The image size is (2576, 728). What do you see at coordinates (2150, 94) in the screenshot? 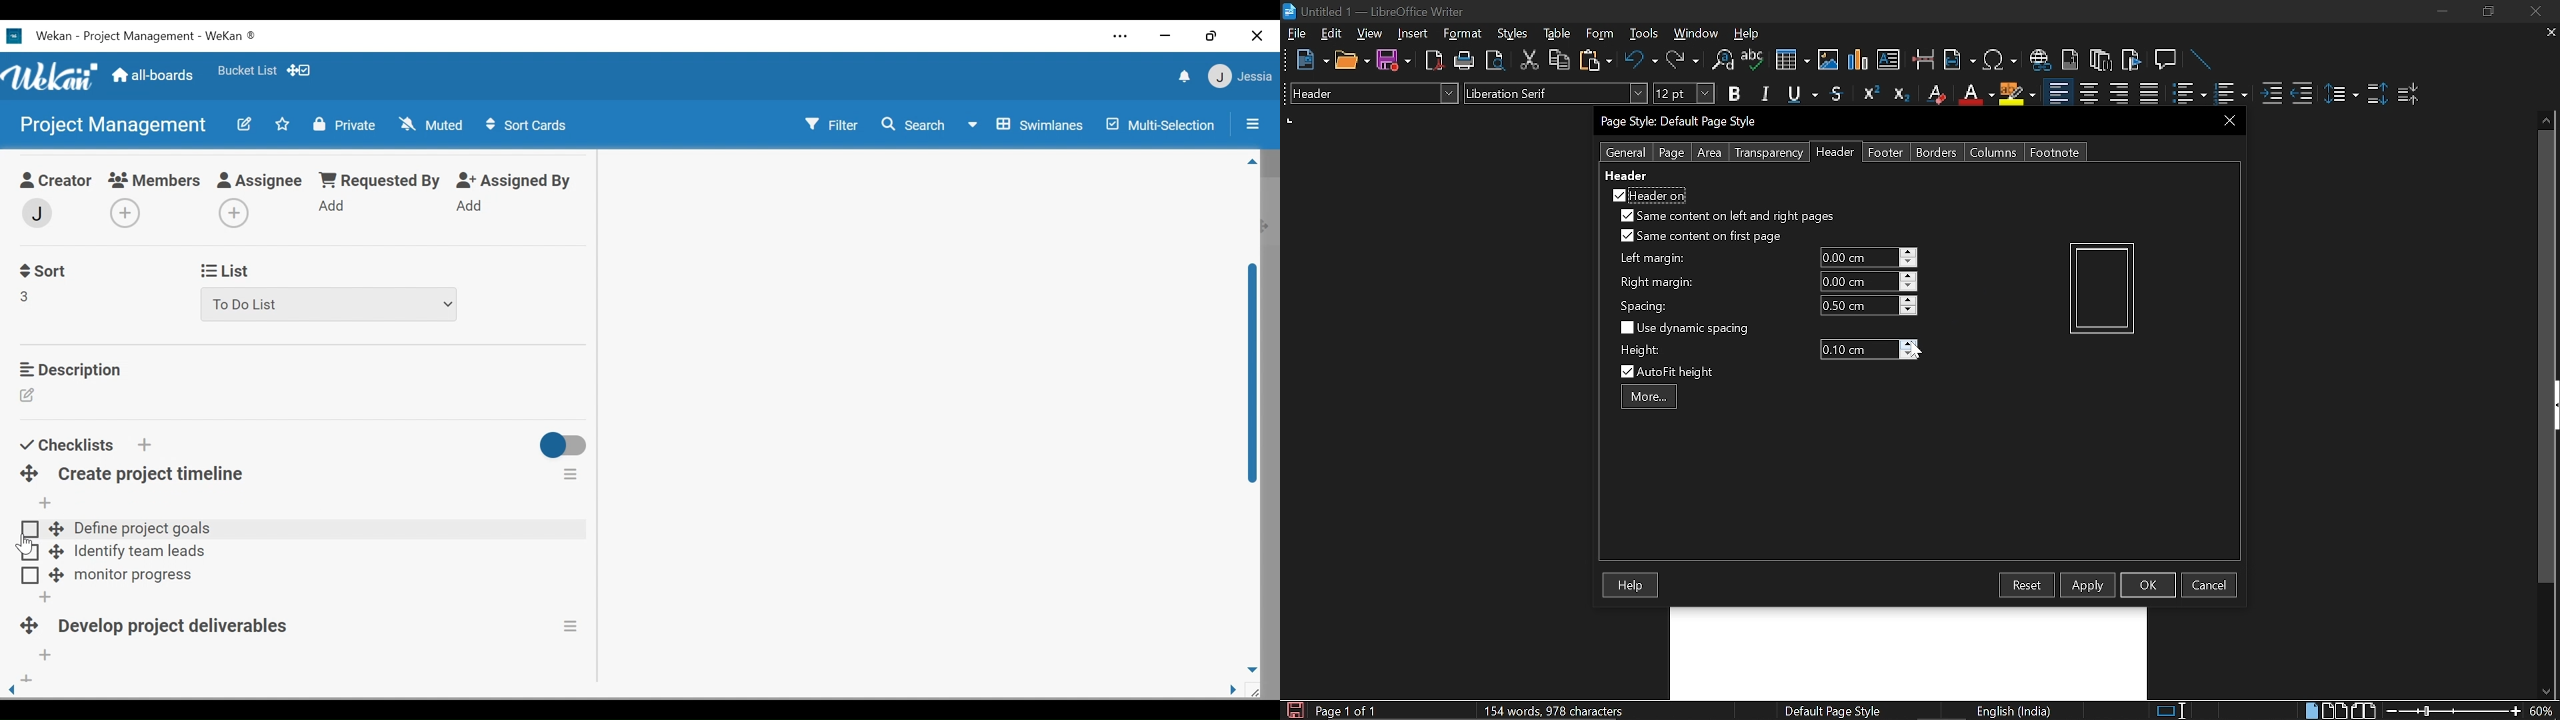
I see `Justified` at bounding box center [2150, 94].